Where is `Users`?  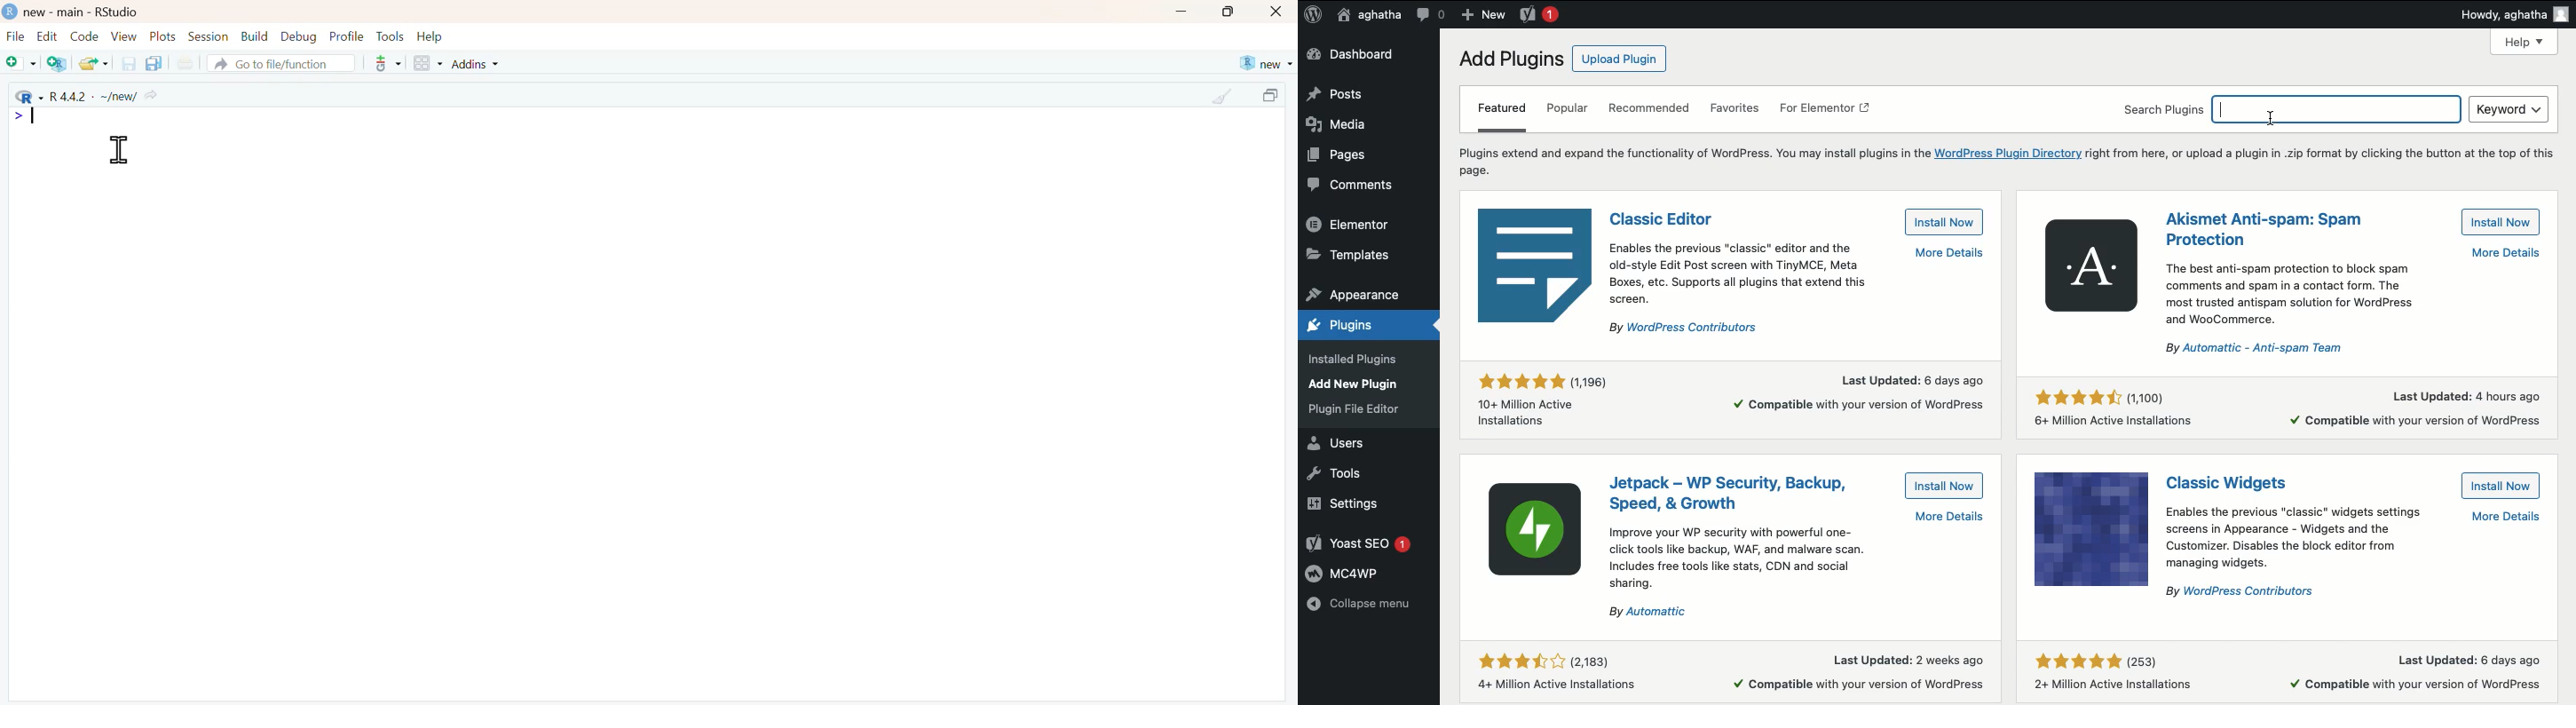 Users is located at coordinates (1342, 442).